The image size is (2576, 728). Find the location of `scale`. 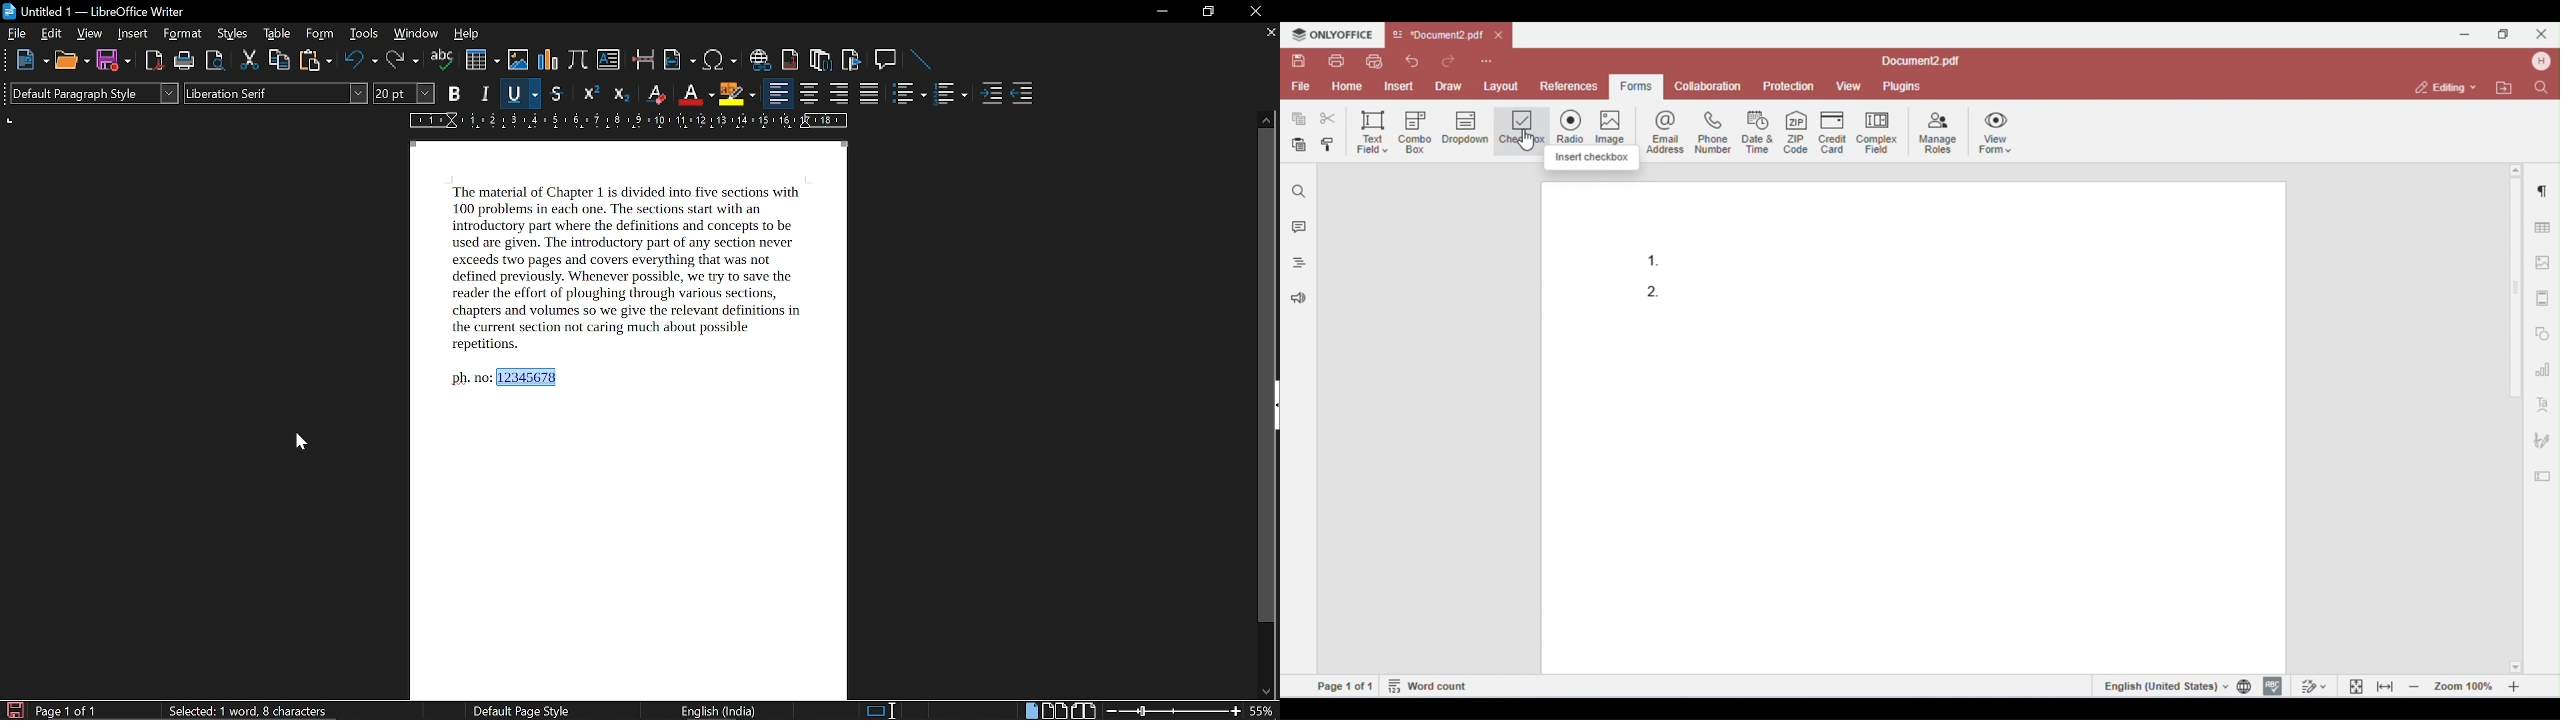

scale is located at coordinates (624, 123).